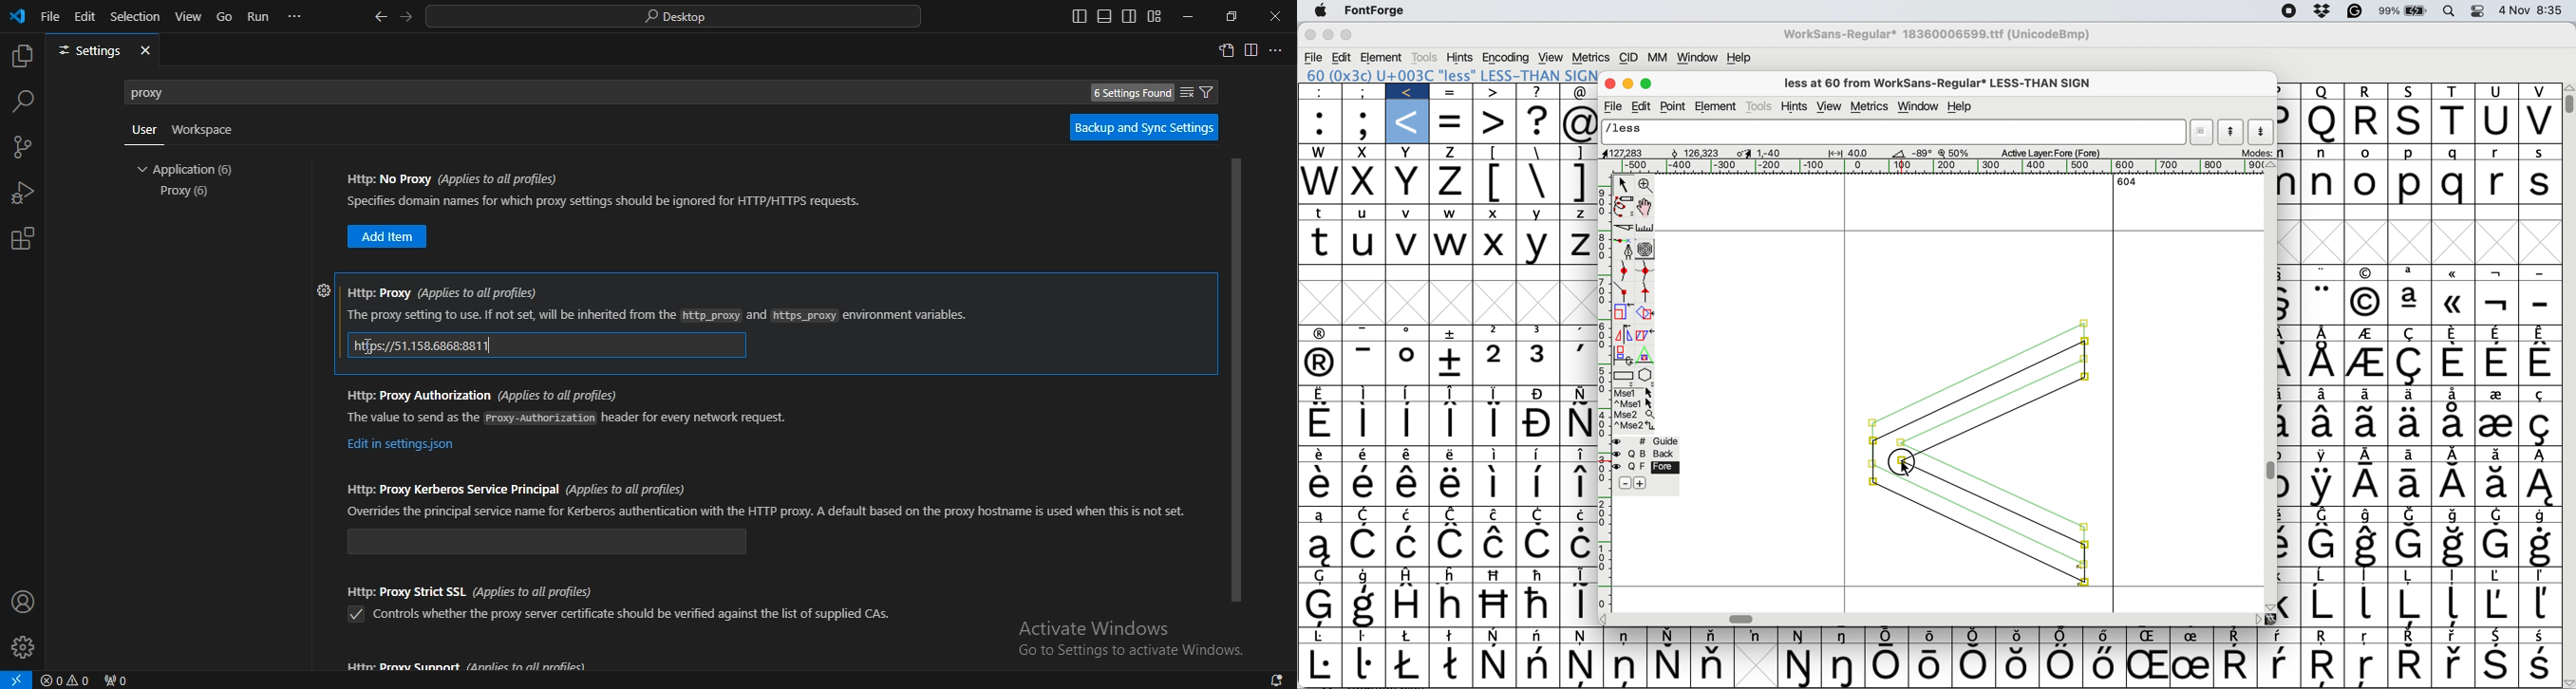 This screenshot has width=2576, height=700. I want to click on Symbol, so click(1583, 666).